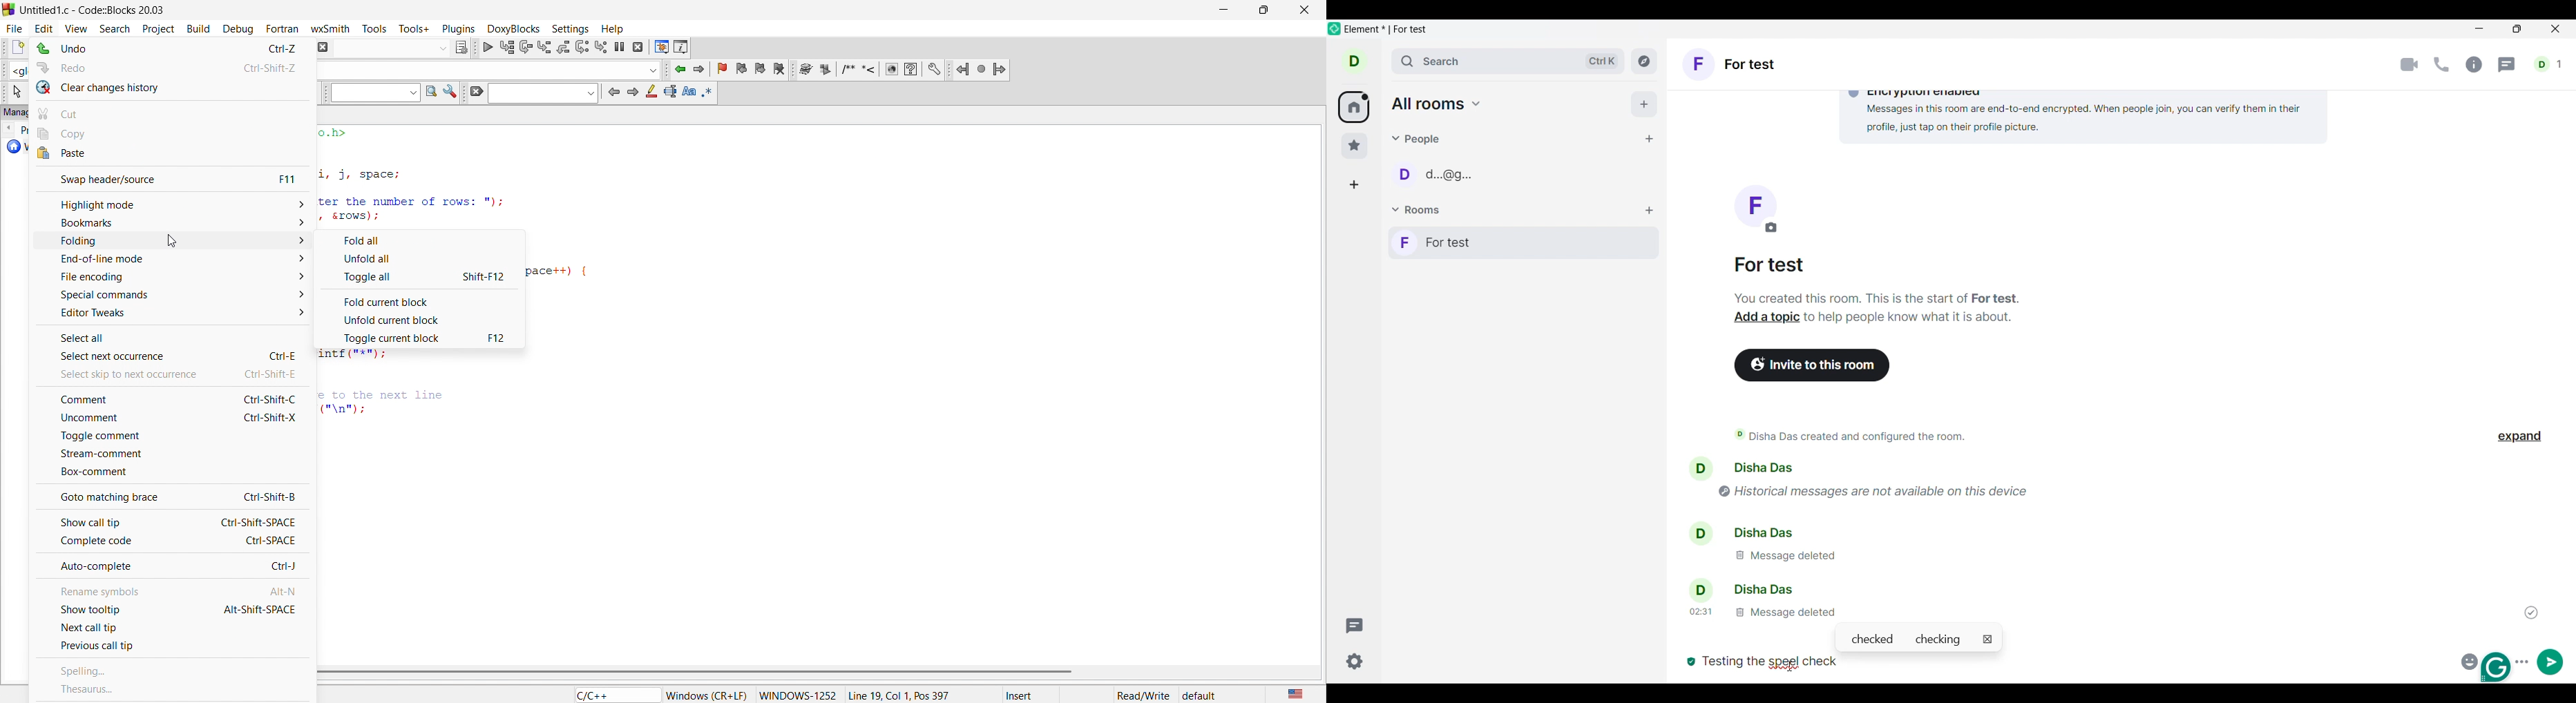 This screenshot has height=728, width=2576. Describe the element at coordinates (1649, 211) in the screenshot. I see `Add room` at that location.